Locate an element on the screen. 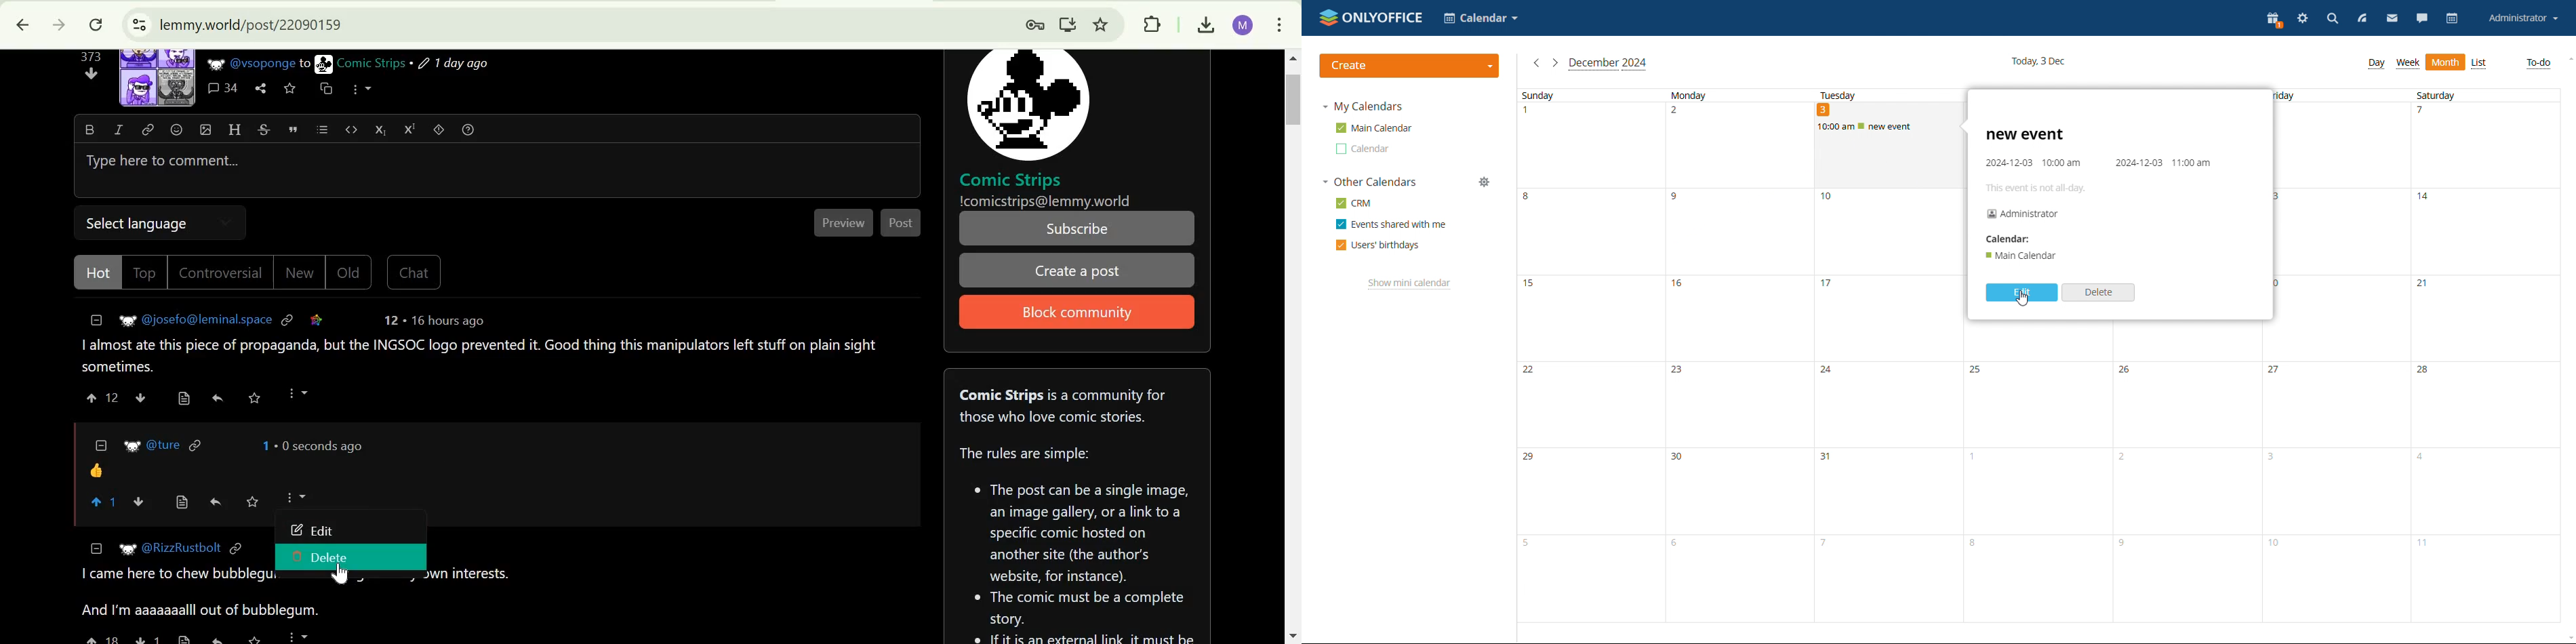 This screenshot has height=644, width=2576. upvote is located at coordinates (101, 639).